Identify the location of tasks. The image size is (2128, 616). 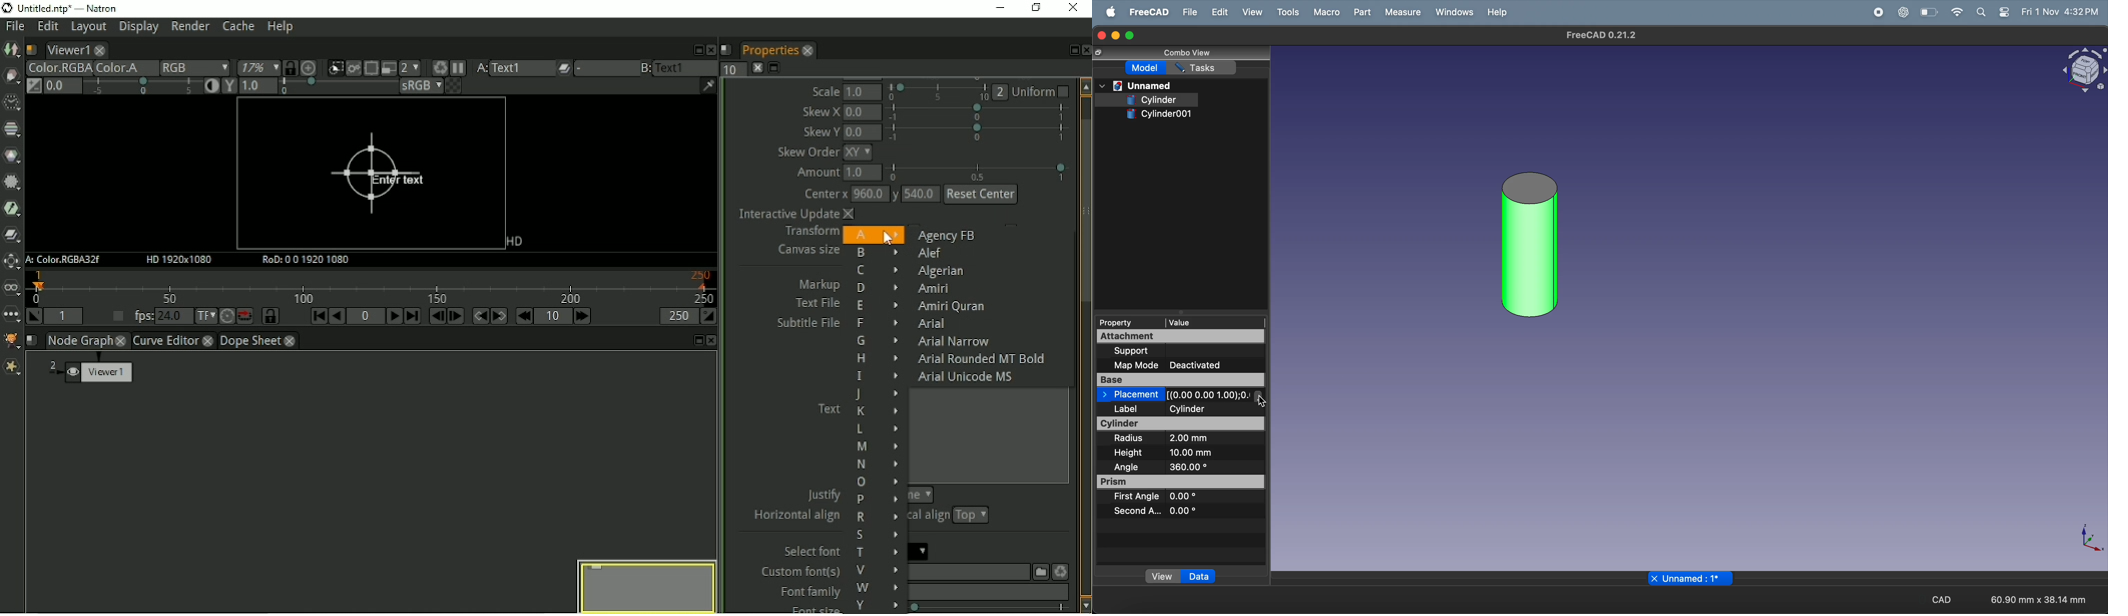
(1204, 67).